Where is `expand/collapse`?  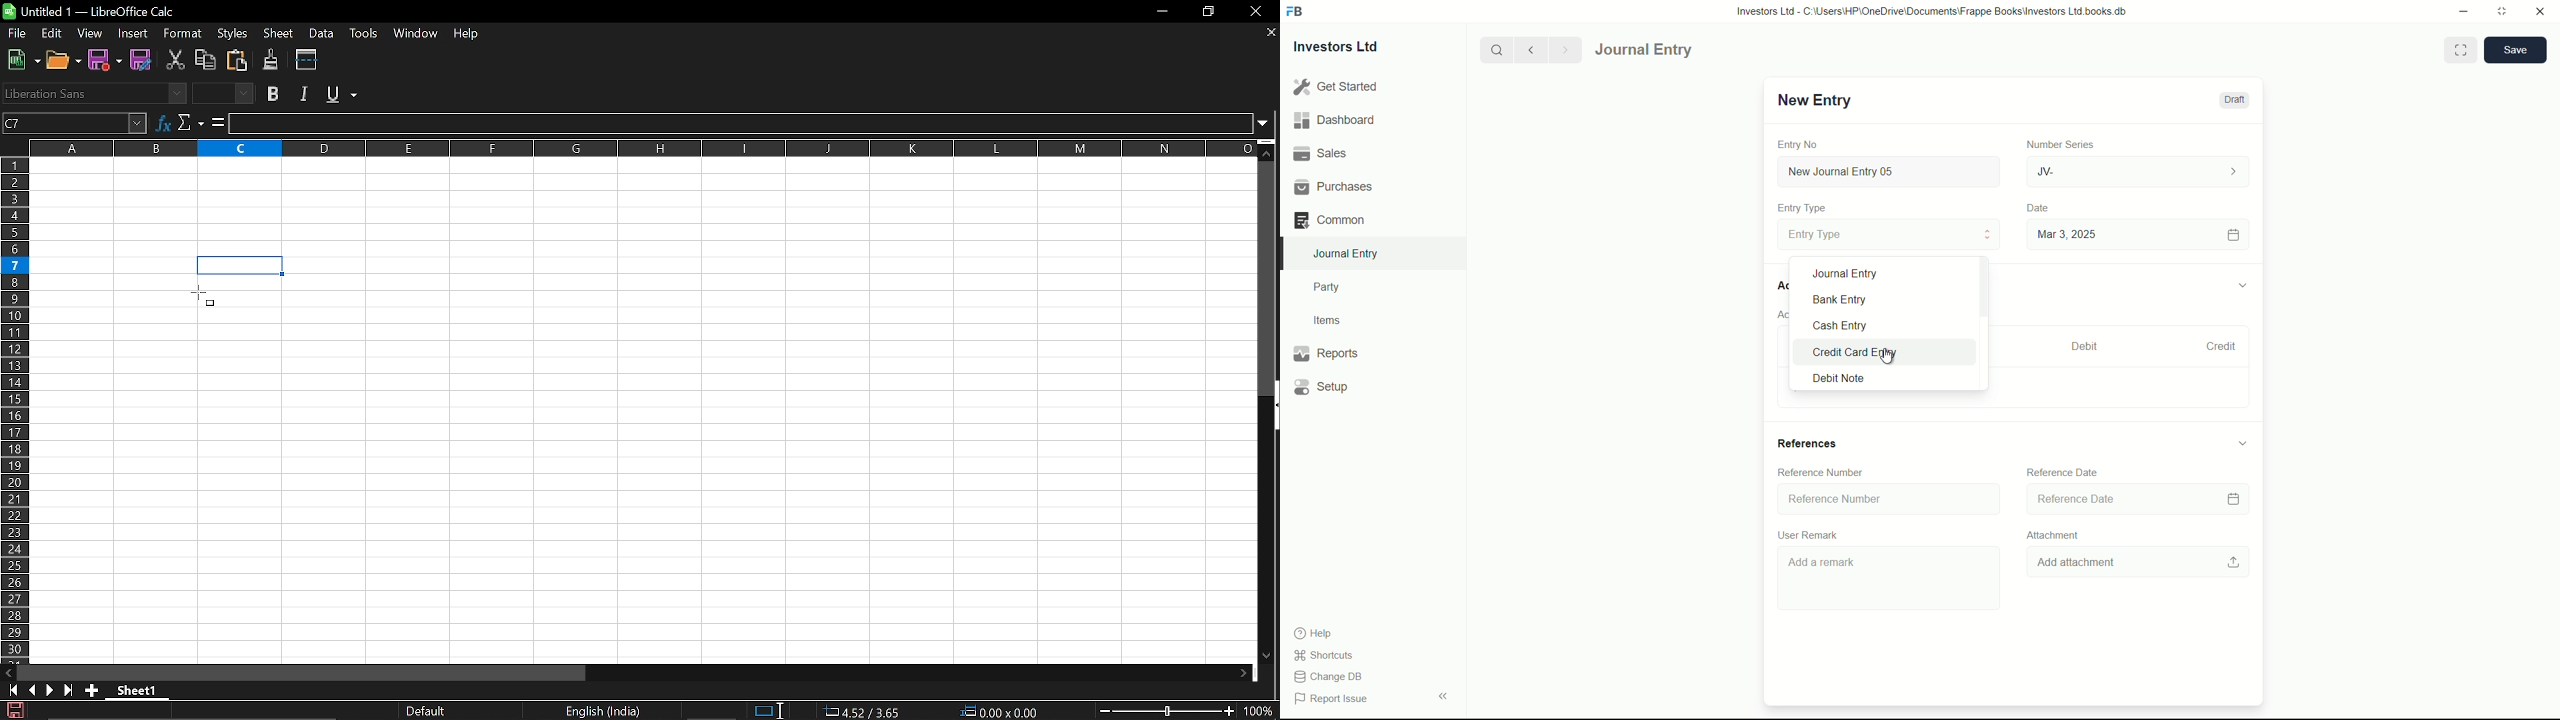
expand/collapse is located at coordinates (2241, 283).